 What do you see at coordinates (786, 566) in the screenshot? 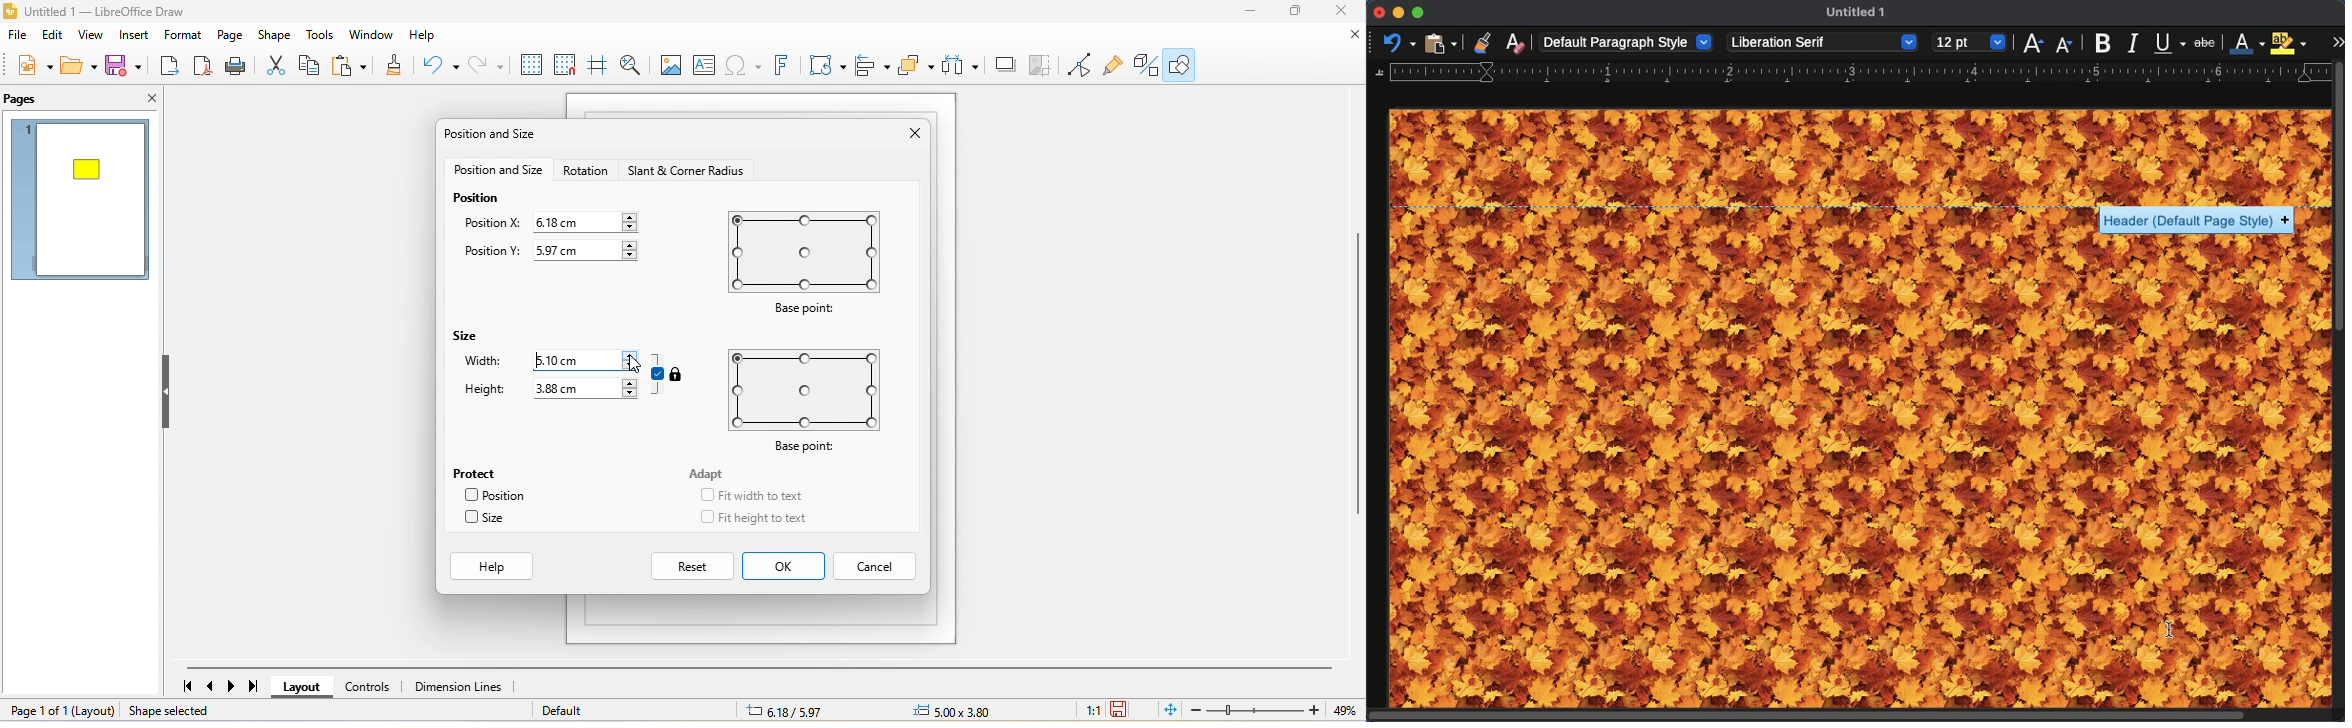
I see `ok` at bounding box center [786, 566].